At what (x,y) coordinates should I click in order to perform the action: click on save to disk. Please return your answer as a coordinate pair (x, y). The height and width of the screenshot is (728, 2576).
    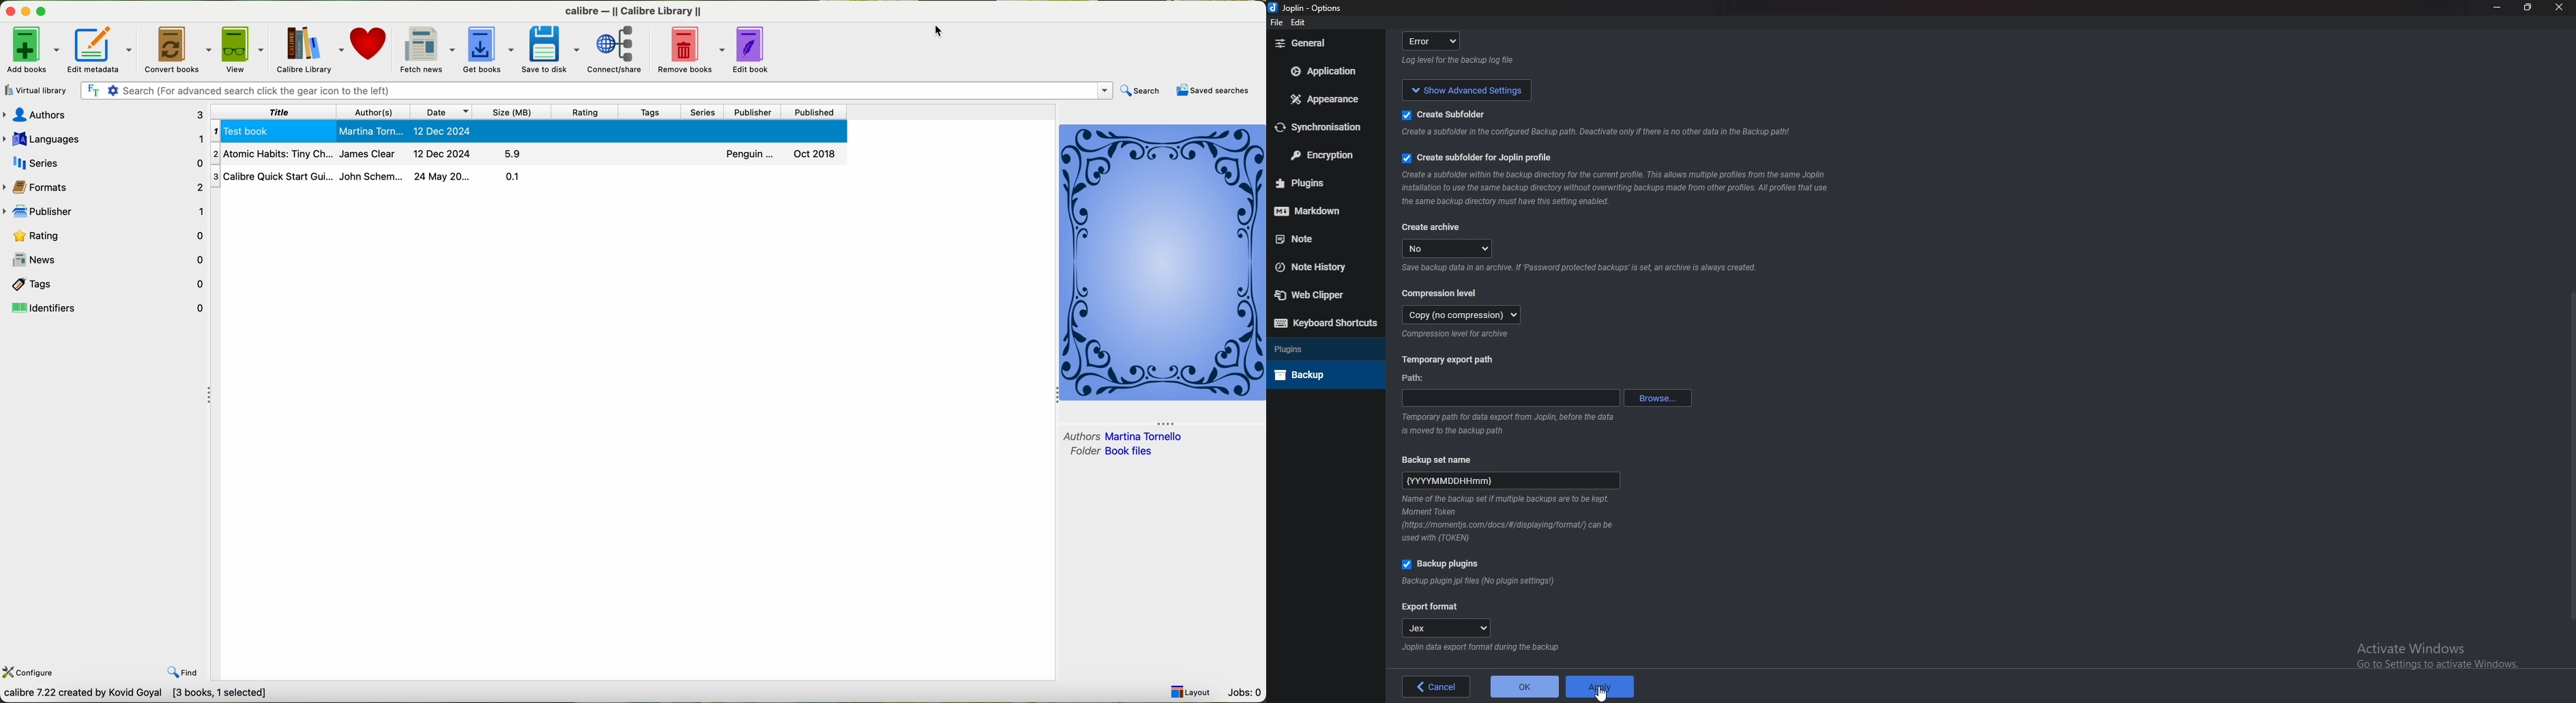
    Looking at the image, I should click on (551, 50).